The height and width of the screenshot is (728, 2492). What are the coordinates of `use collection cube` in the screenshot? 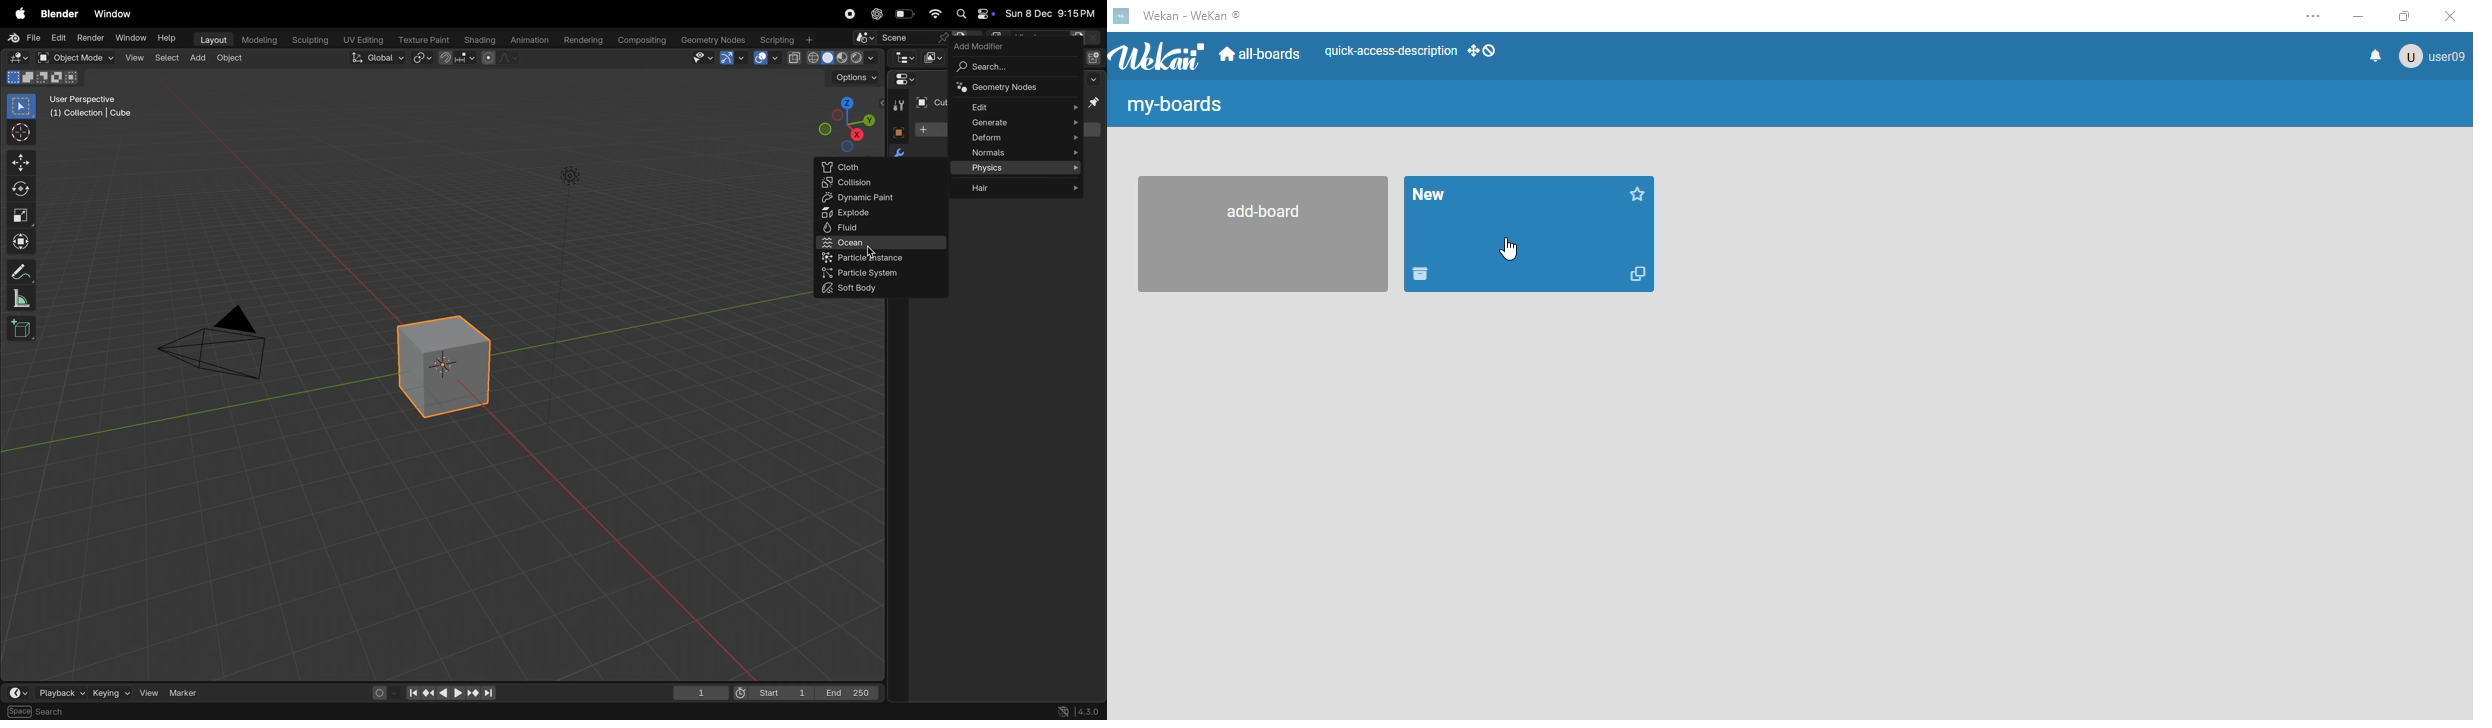 It's located at (90, 116).